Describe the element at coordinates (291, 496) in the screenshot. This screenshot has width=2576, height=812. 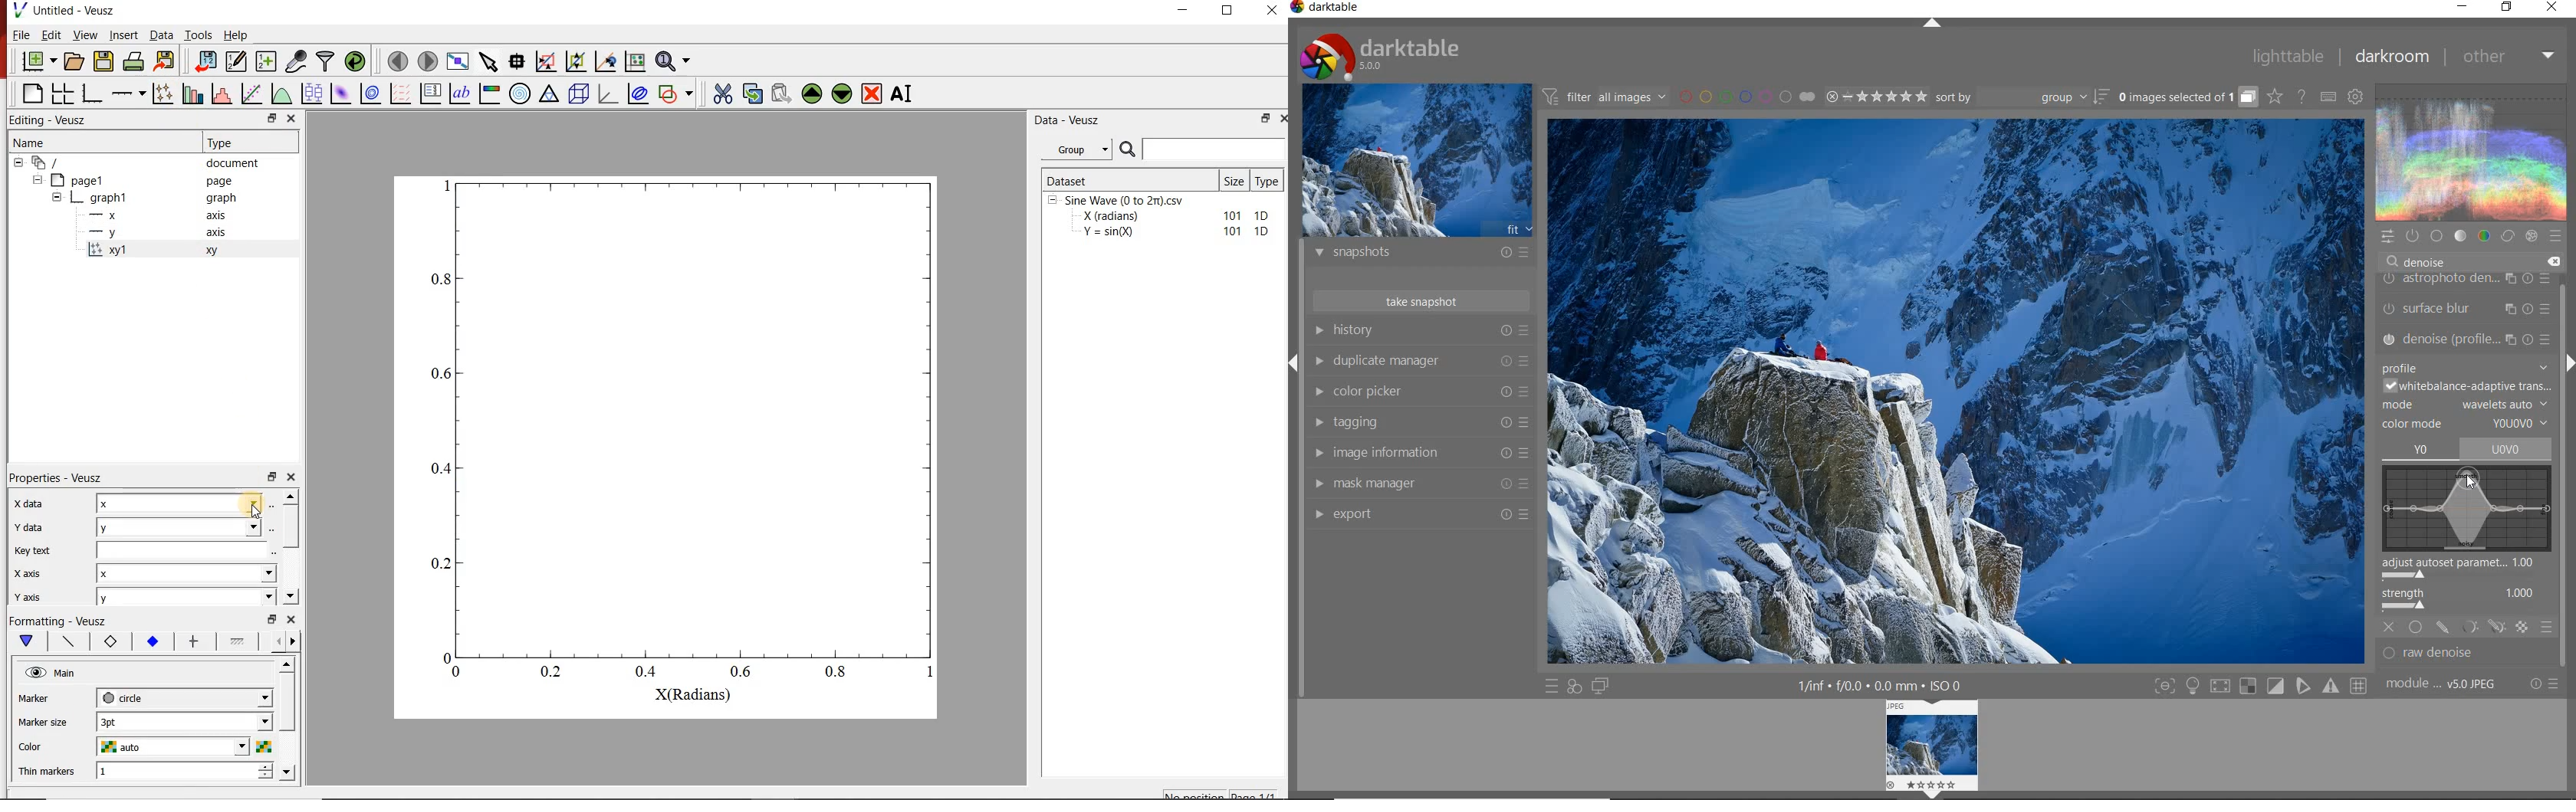
I see `Up` at that location.